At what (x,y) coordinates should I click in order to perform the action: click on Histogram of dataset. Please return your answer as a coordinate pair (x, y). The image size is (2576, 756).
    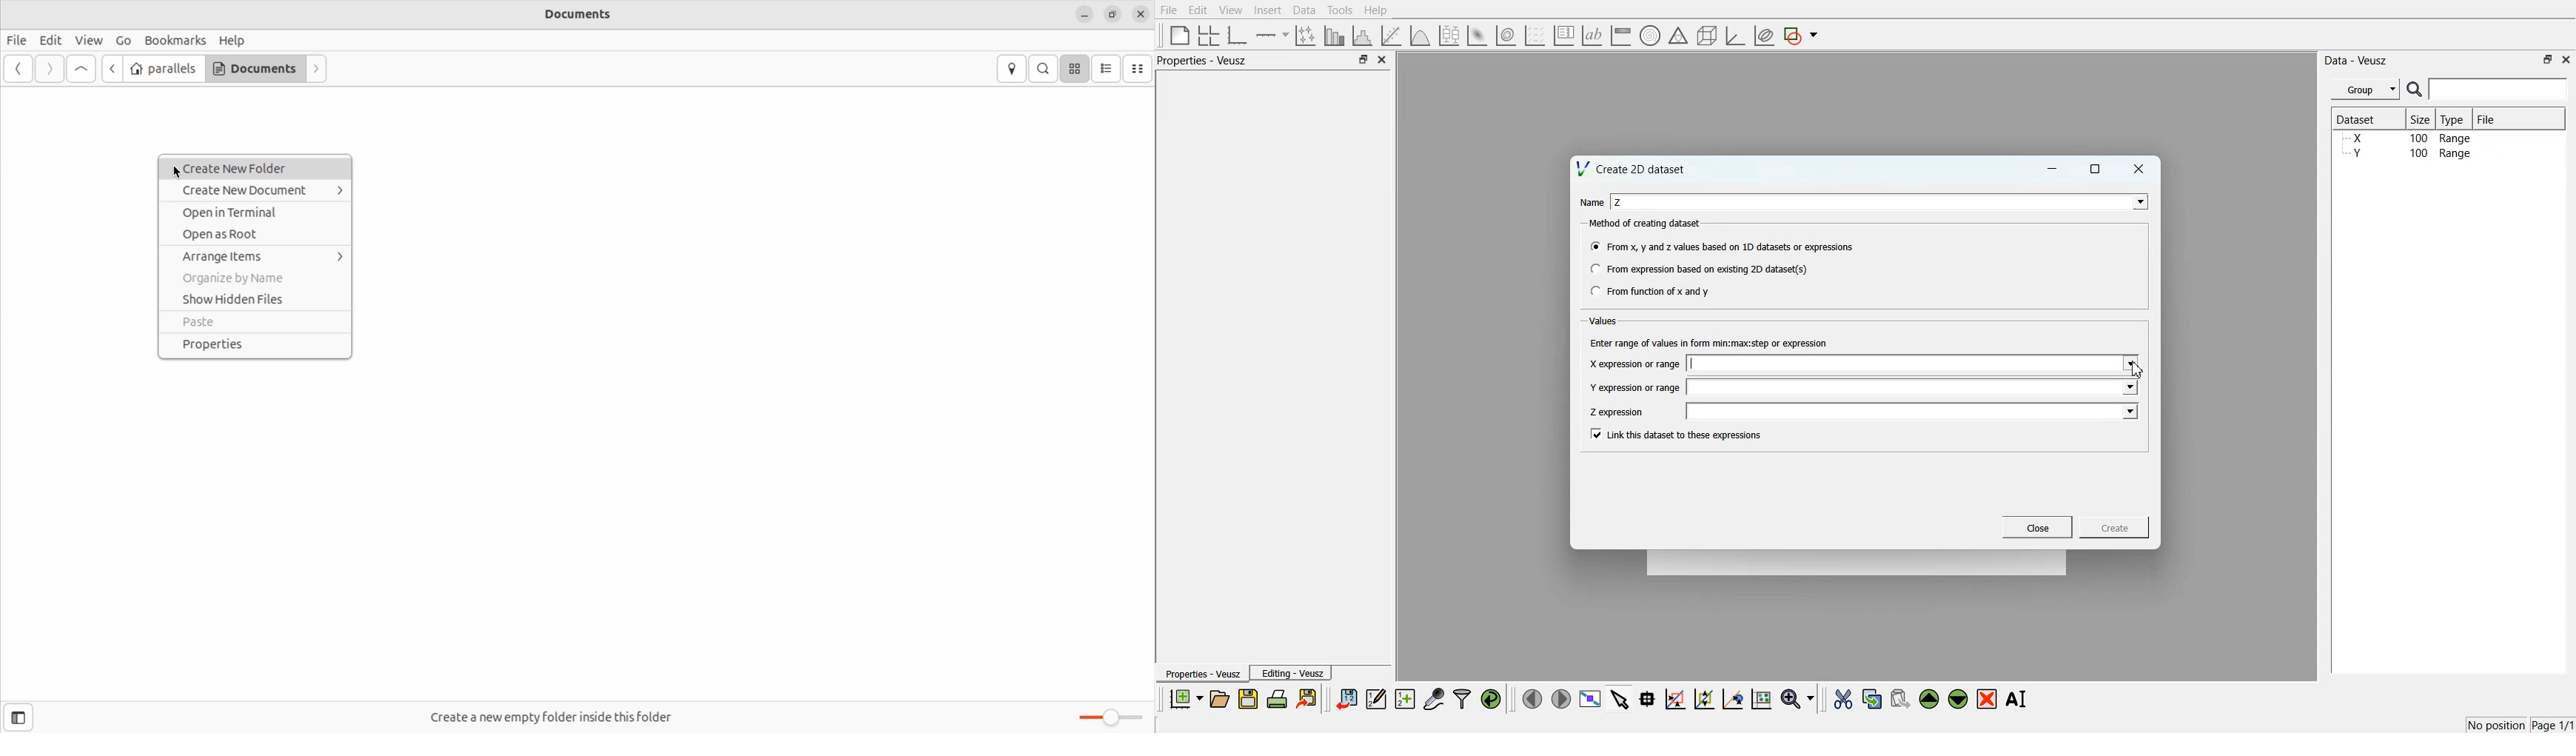
    Looking at the image, I should click on (1361, 36).